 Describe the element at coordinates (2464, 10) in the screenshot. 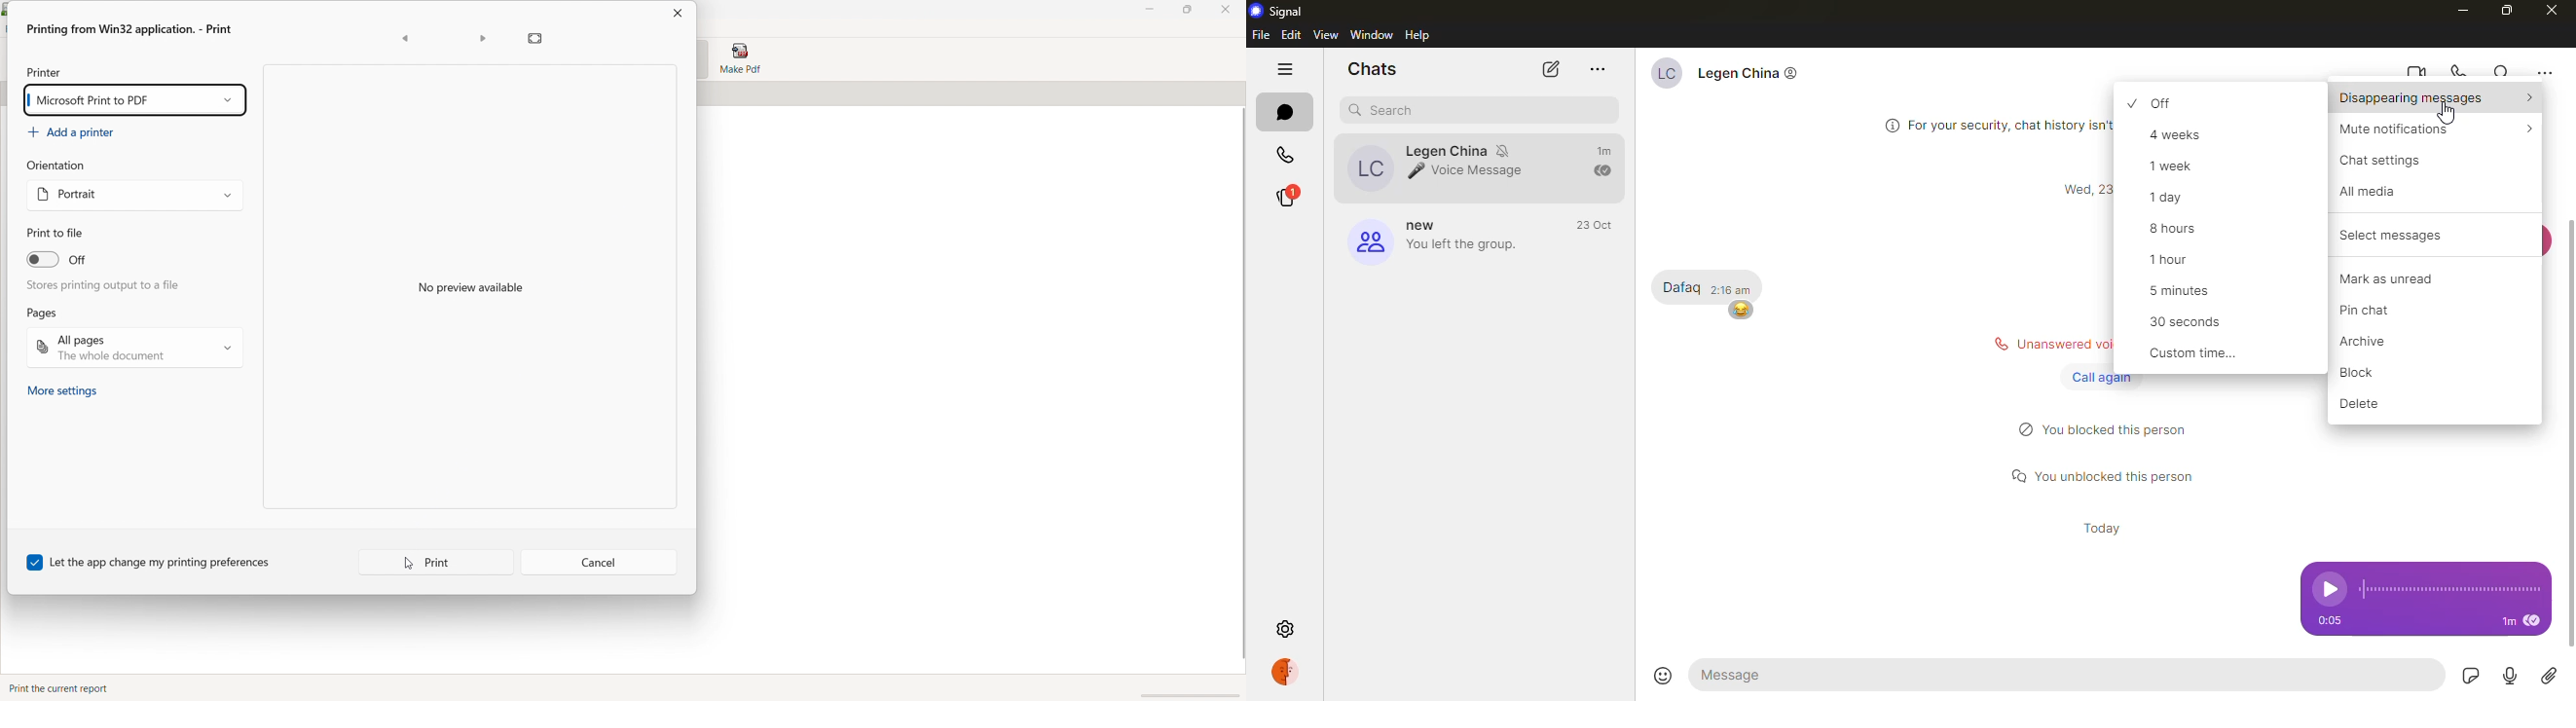

I see `minimize` at that location.